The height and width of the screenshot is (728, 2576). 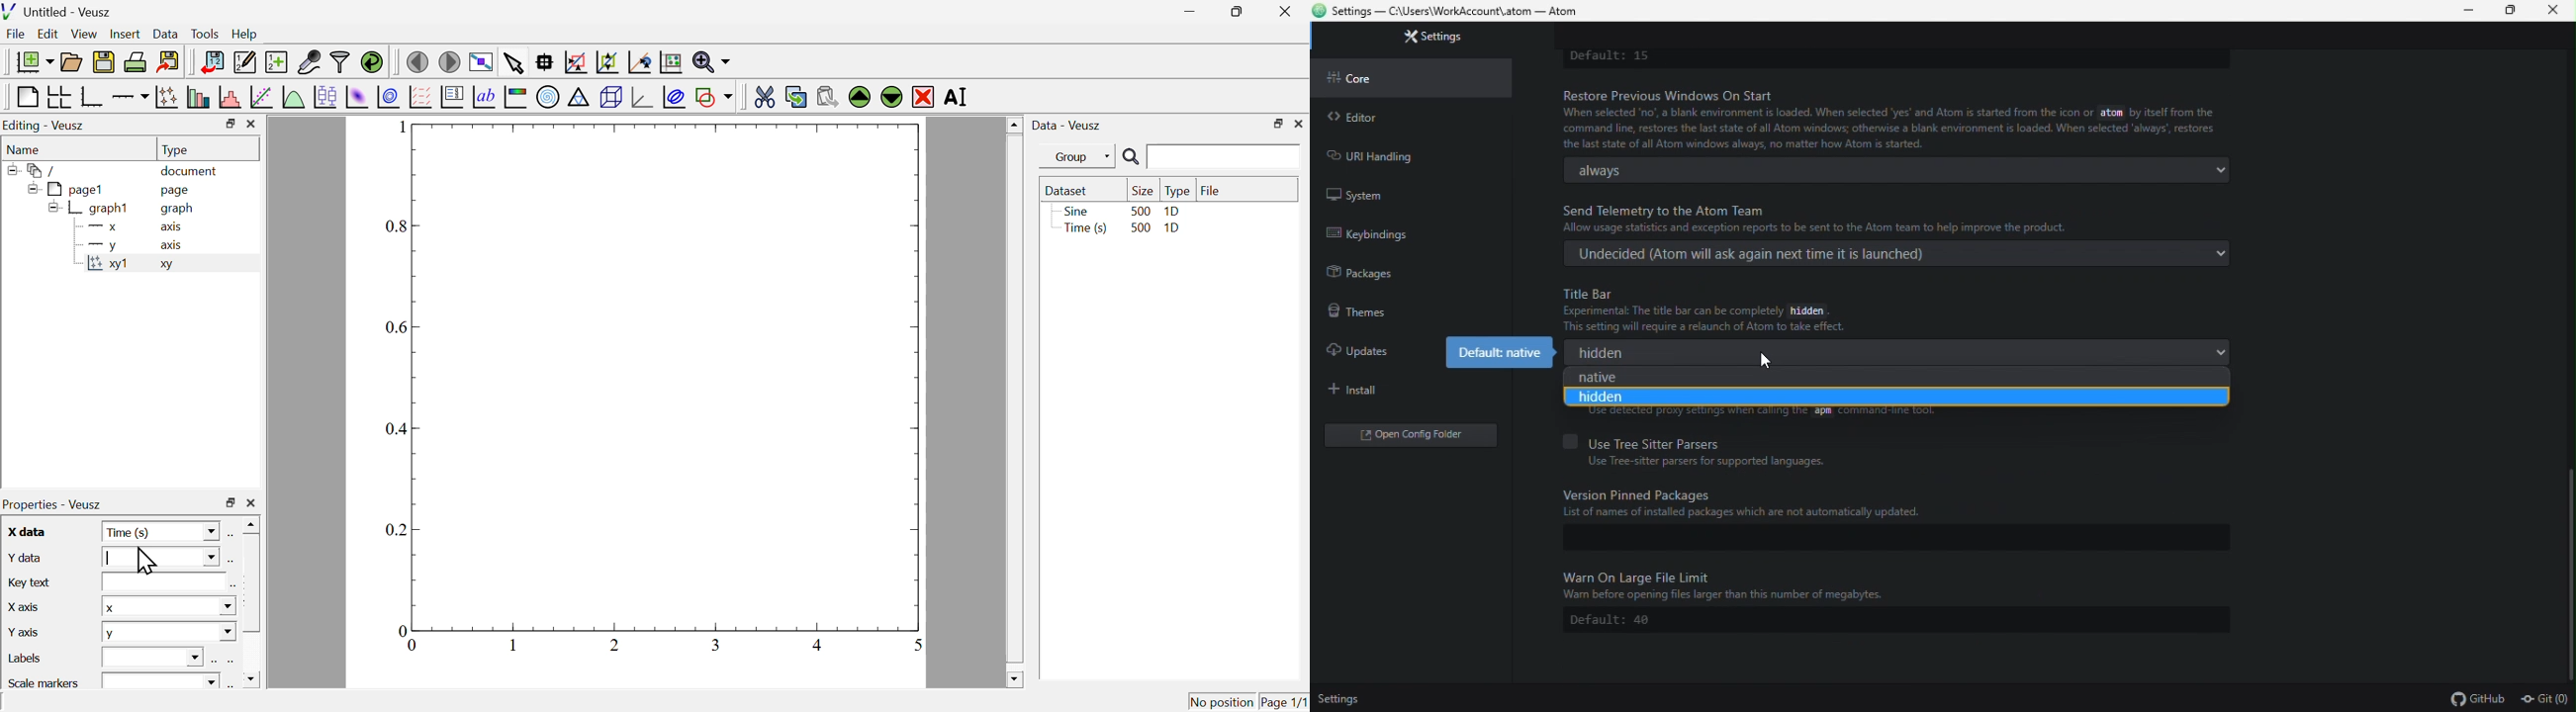 I want to click on 0.8, so click(x=819, y=644).